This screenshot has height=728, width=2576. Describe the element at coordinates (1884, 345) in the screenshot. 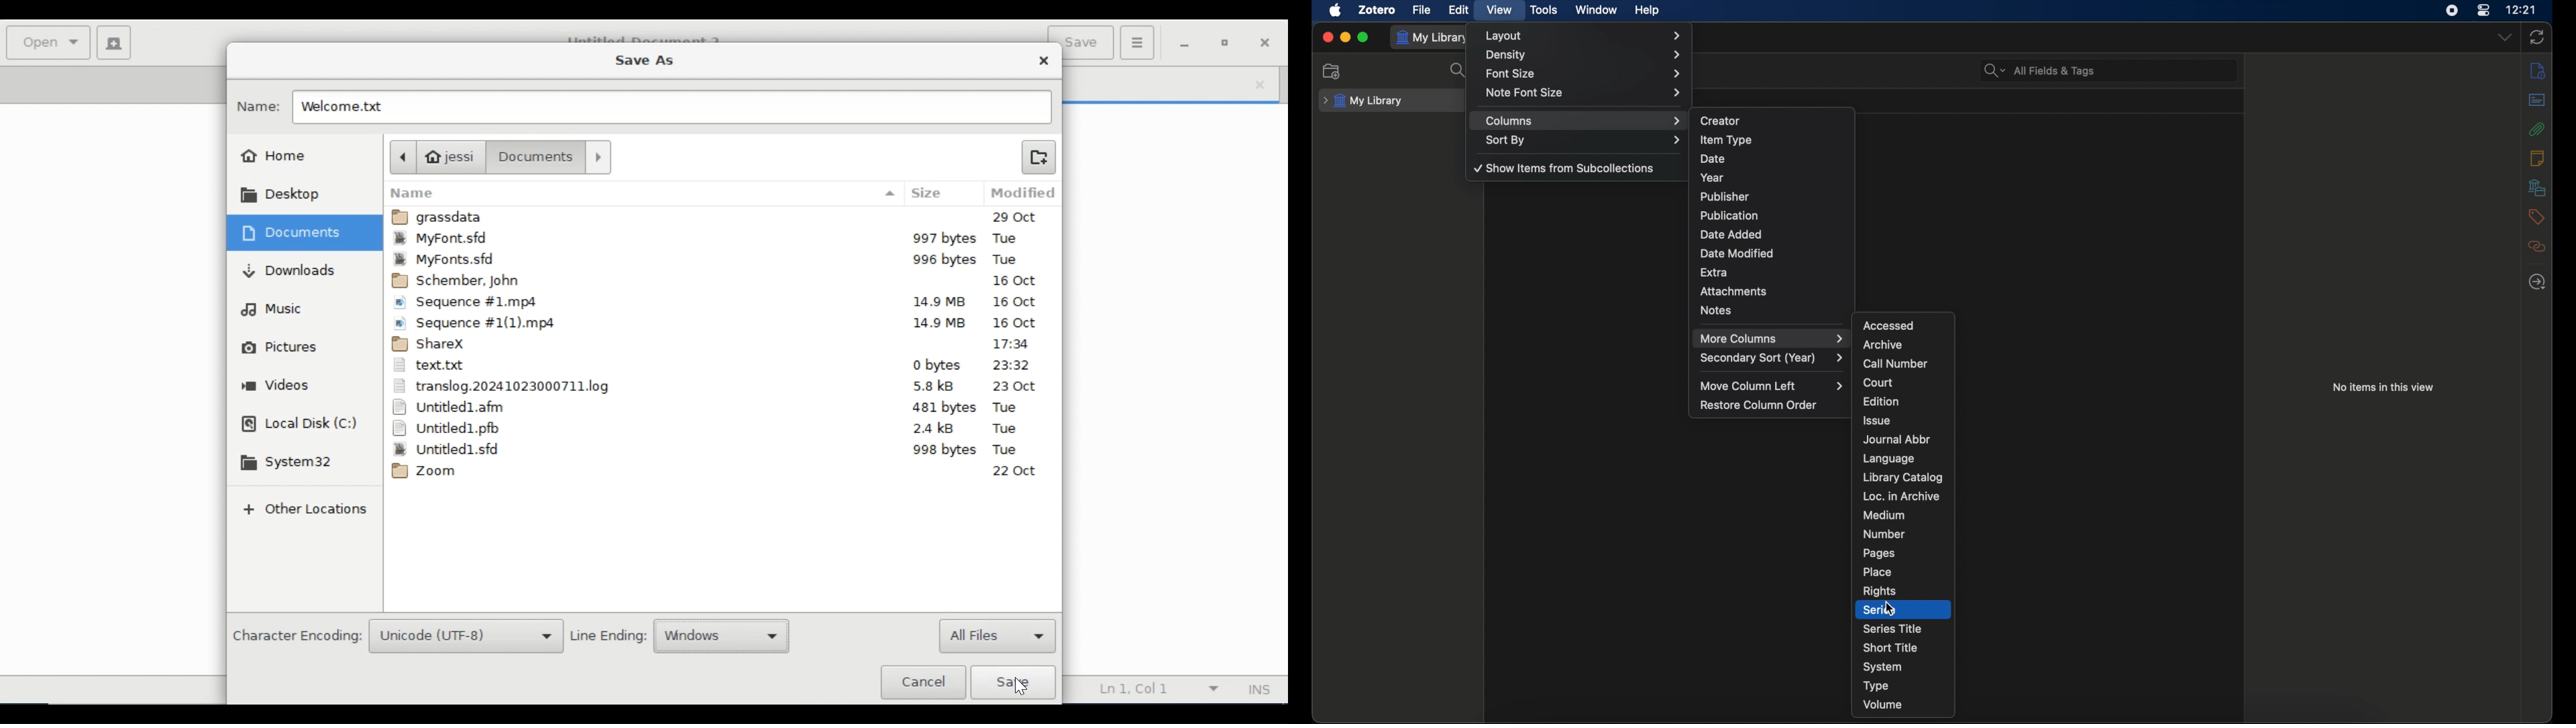

I see `archive` at that location.